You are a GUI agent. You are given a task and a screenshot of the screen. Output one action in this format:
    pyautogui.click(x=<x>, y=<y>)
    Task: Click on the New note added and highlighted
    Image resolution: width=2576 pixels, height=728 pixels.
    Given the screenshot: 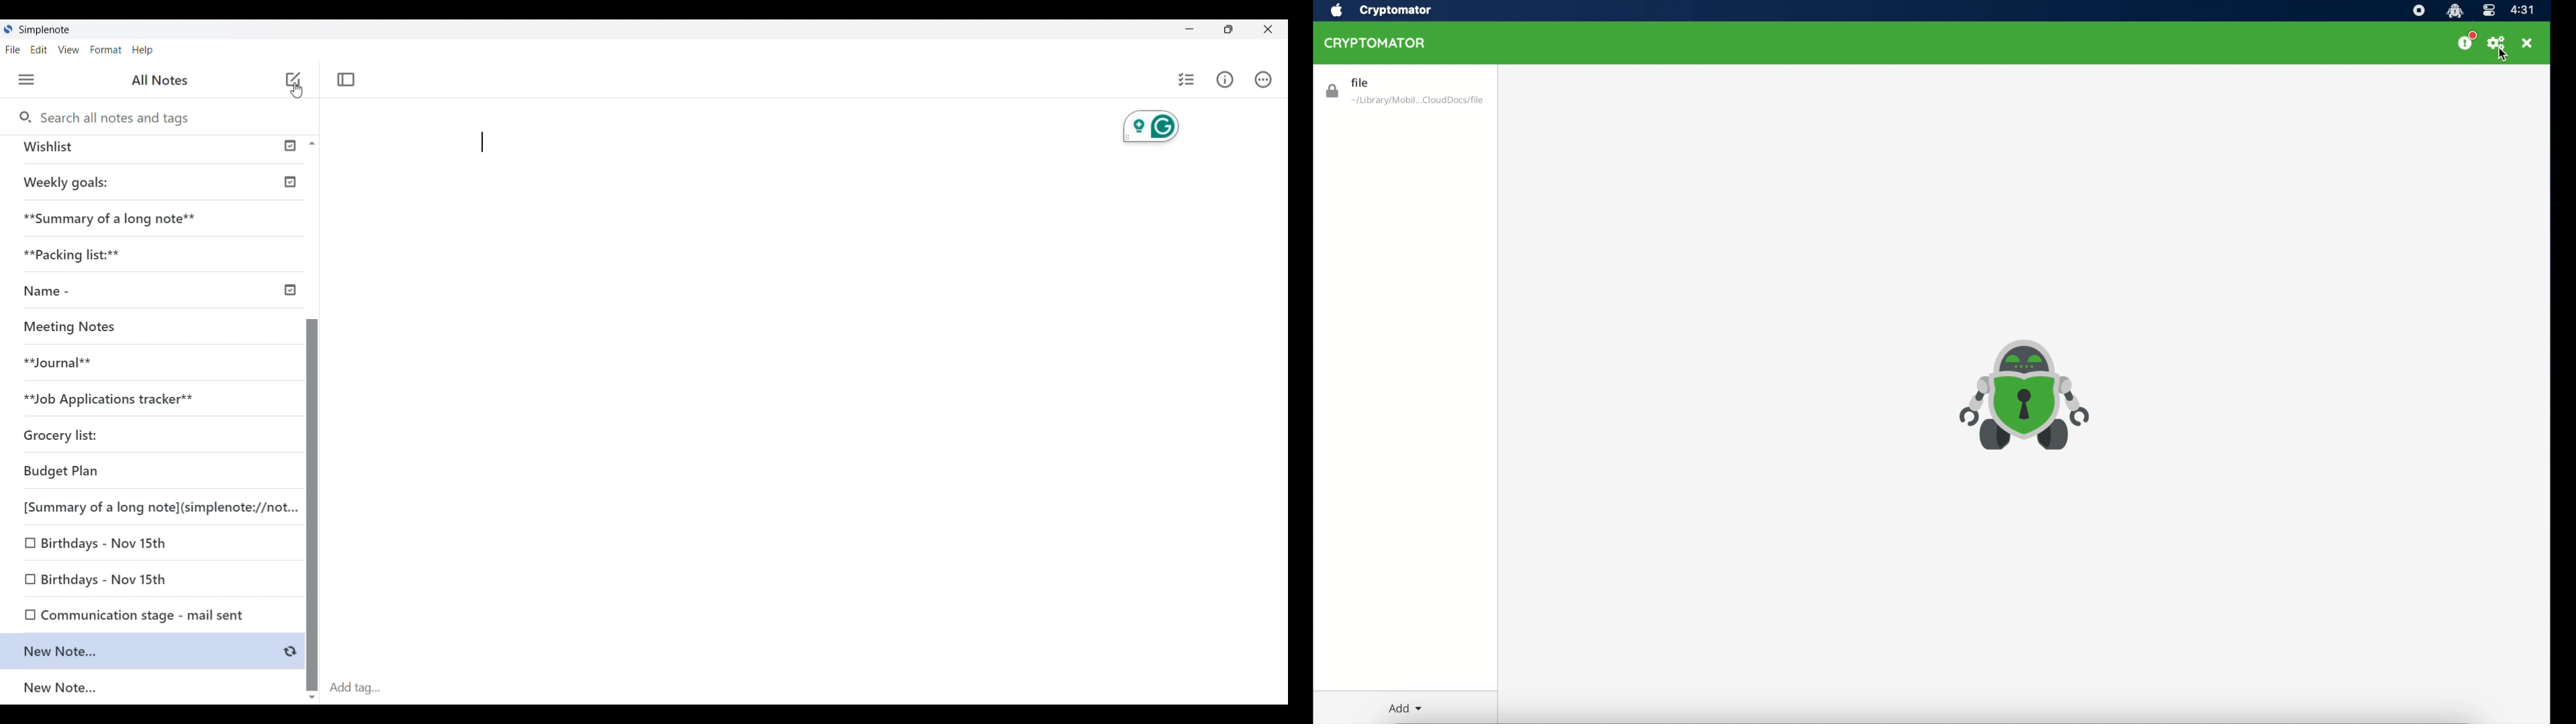 What is the action you would take?
    pyautogui.click(x=140, y=651)
    